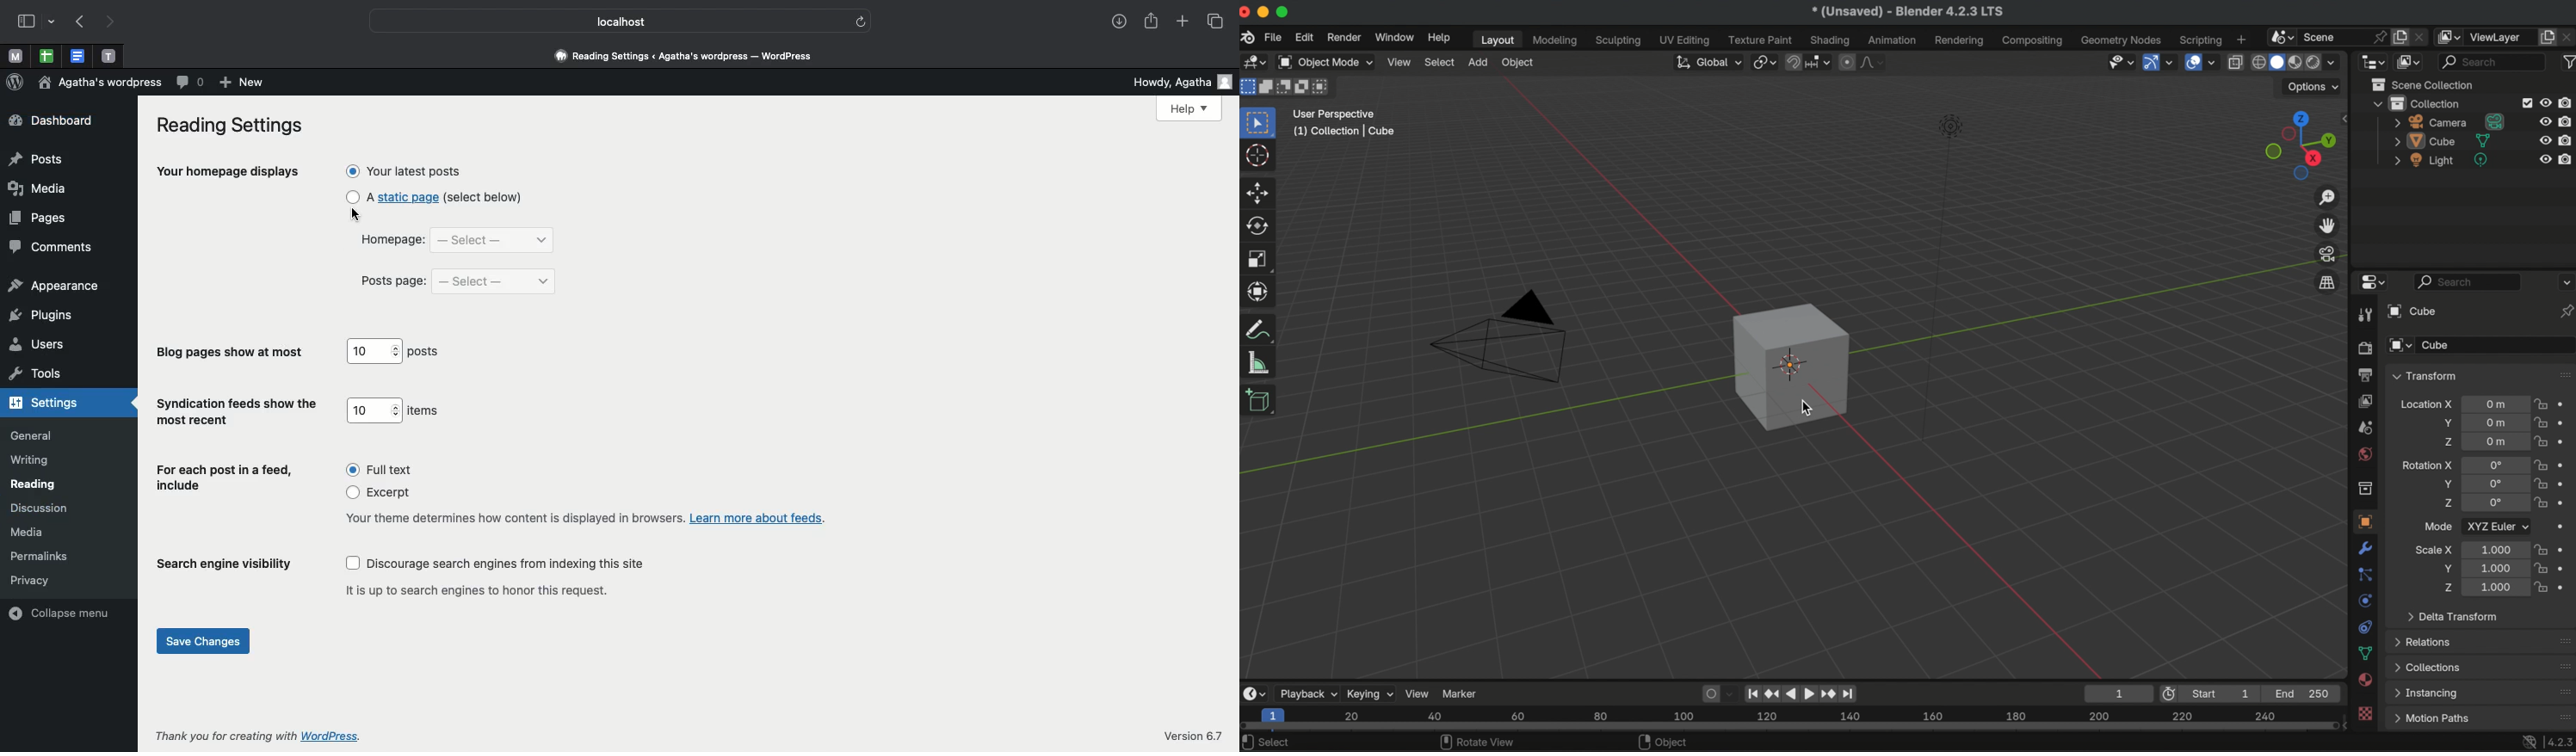 The image size is (2576, 756). Describe the element at coordinates (238, 412) in the screenshot. I see `Syndication feeds show the most recent` at that location.